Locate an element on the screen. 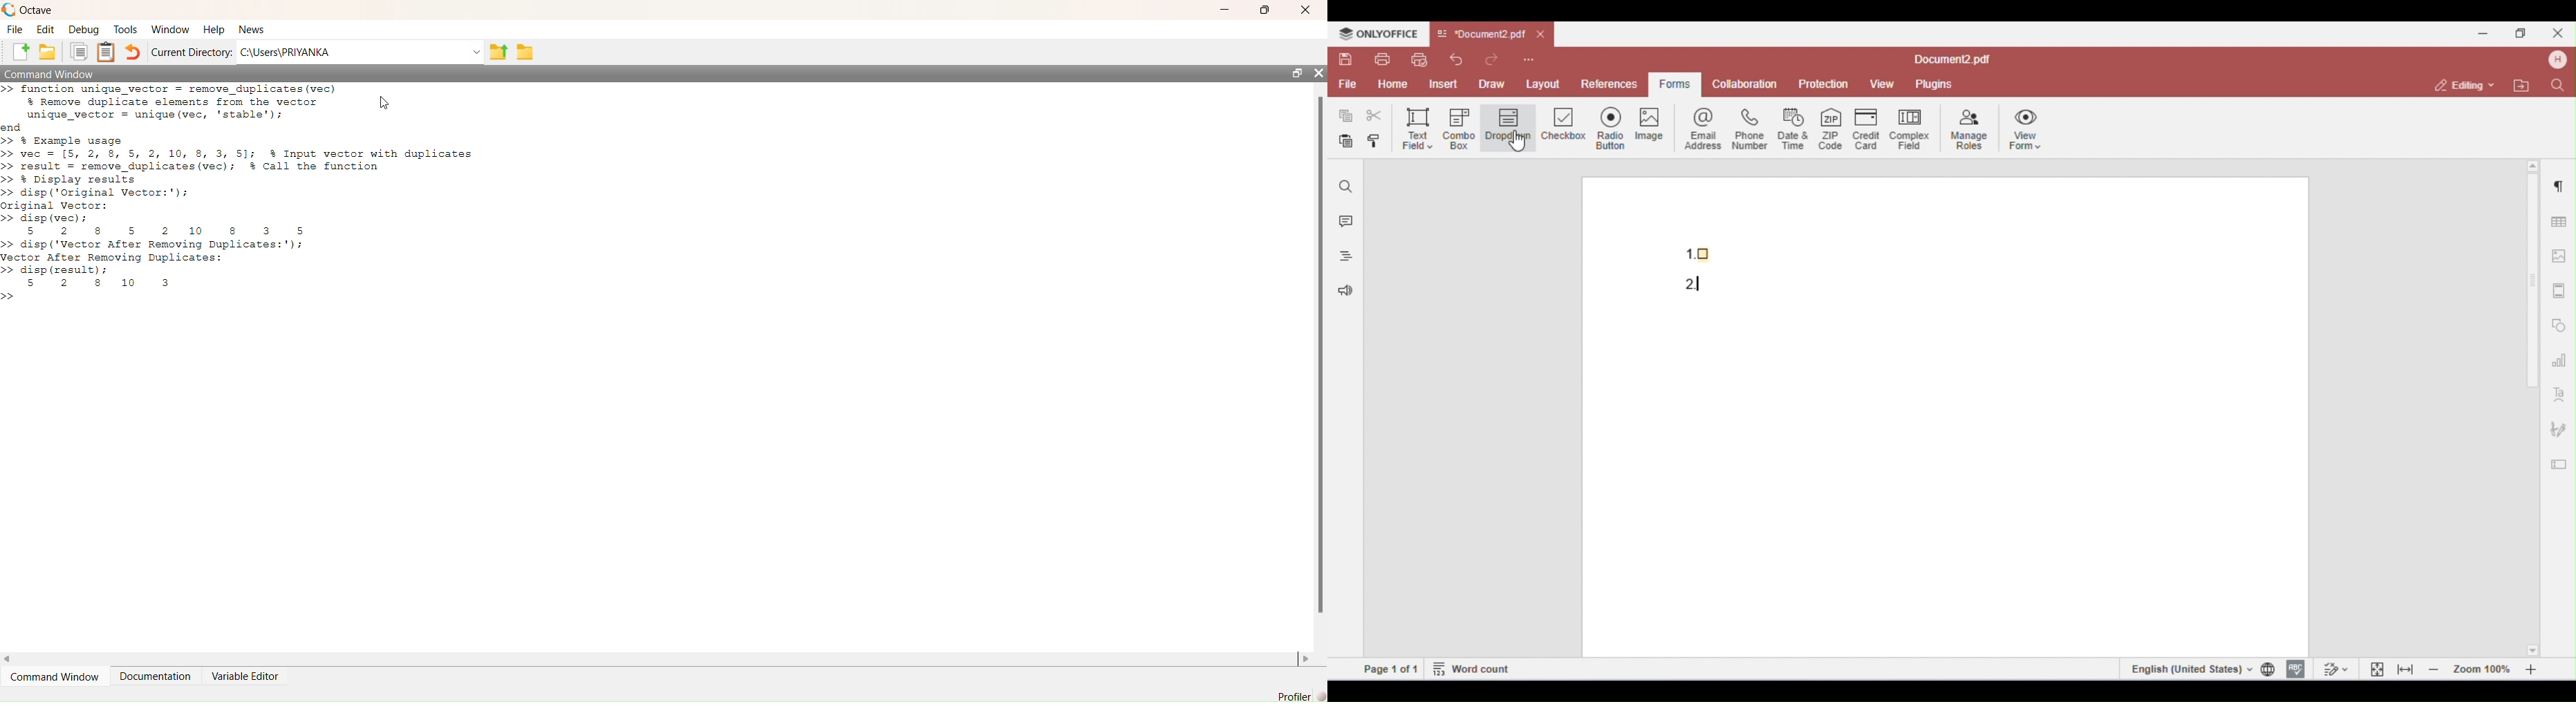 Image resolution: width=2576 pixels, height=728 pixels. headings is located at coordinates (1342, 258).